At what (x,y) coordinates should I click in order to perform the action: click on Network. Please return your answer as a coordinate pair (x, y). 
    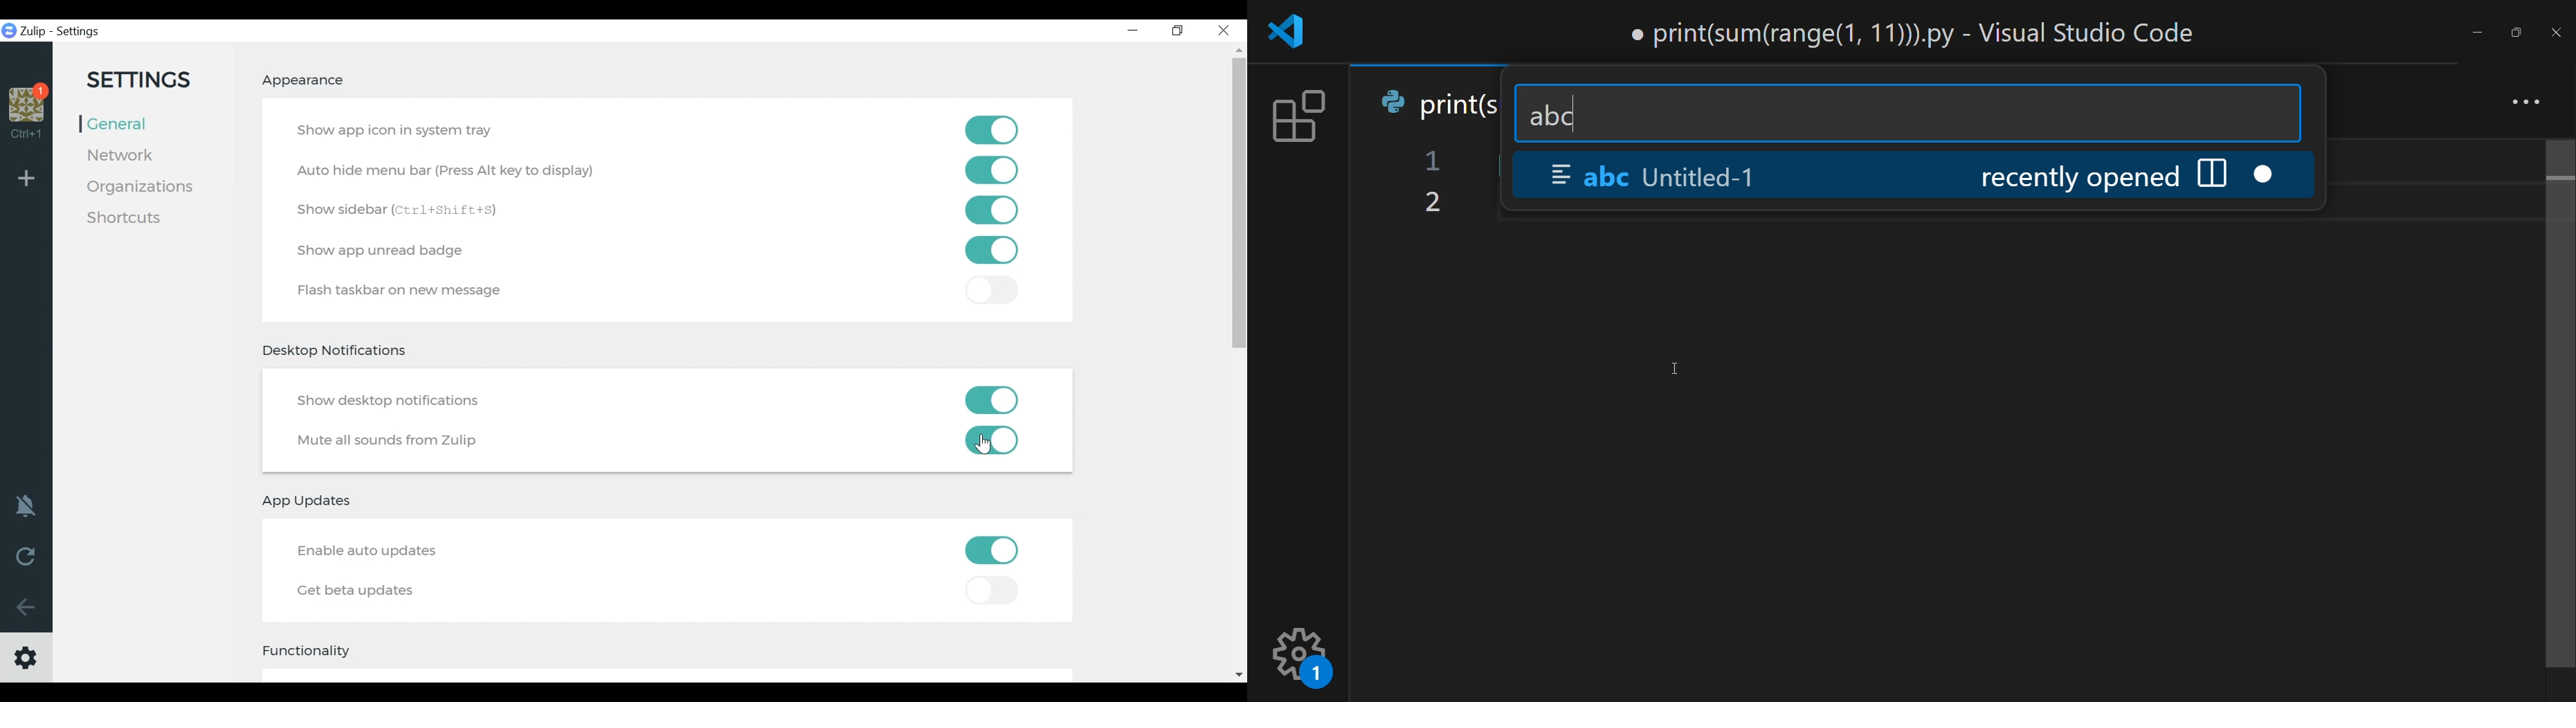
    Looking at the image, I should click on (126, 155).